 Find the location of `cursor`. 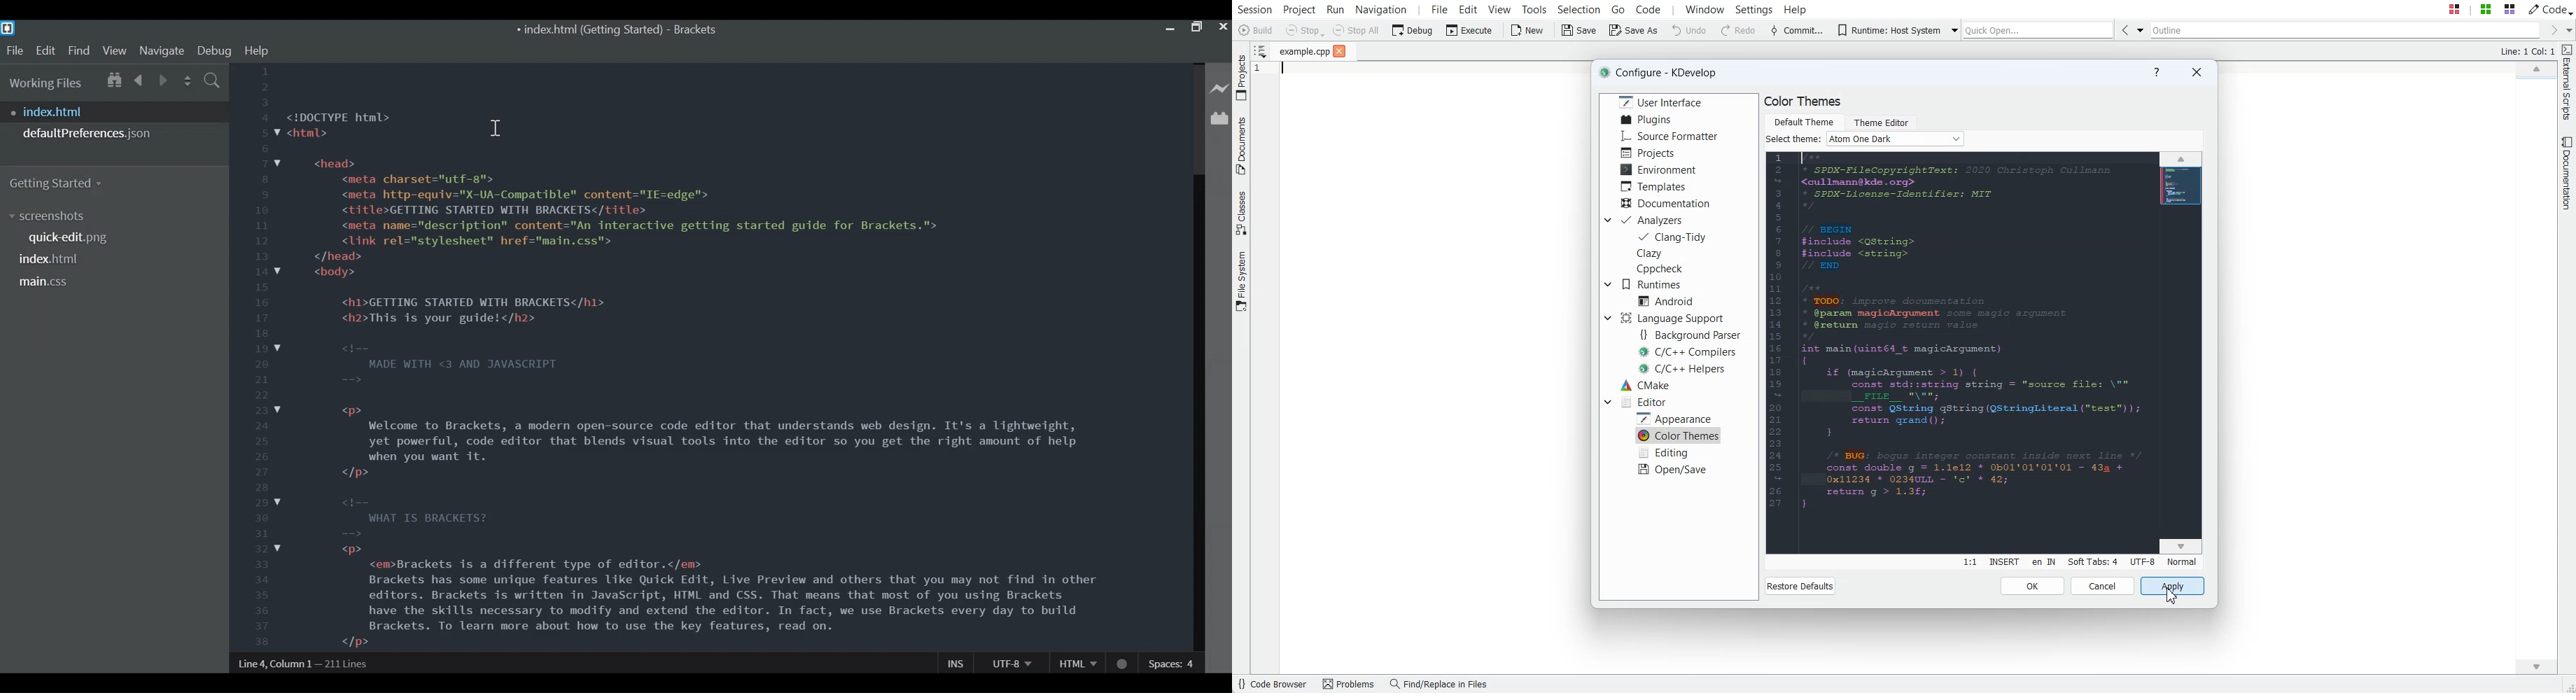

cursor is located at coordinates (497, 130).